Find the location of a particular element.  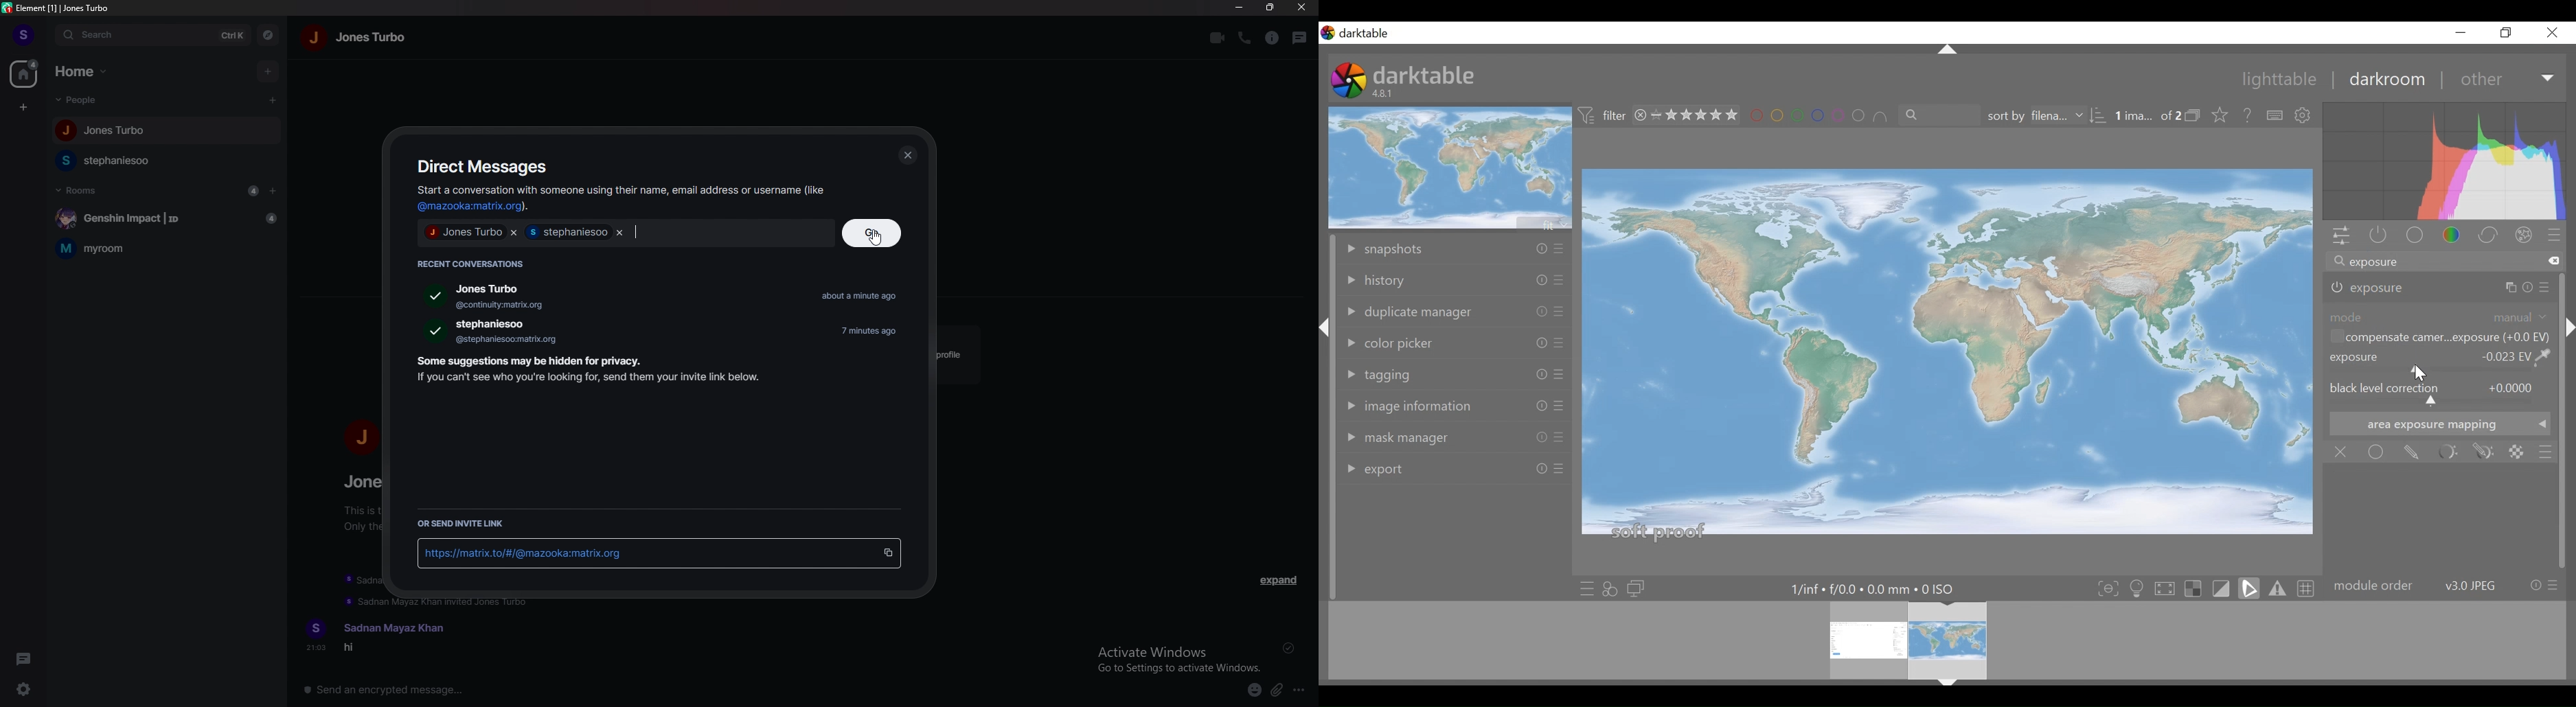

 is located at coordinates (1537, 376).